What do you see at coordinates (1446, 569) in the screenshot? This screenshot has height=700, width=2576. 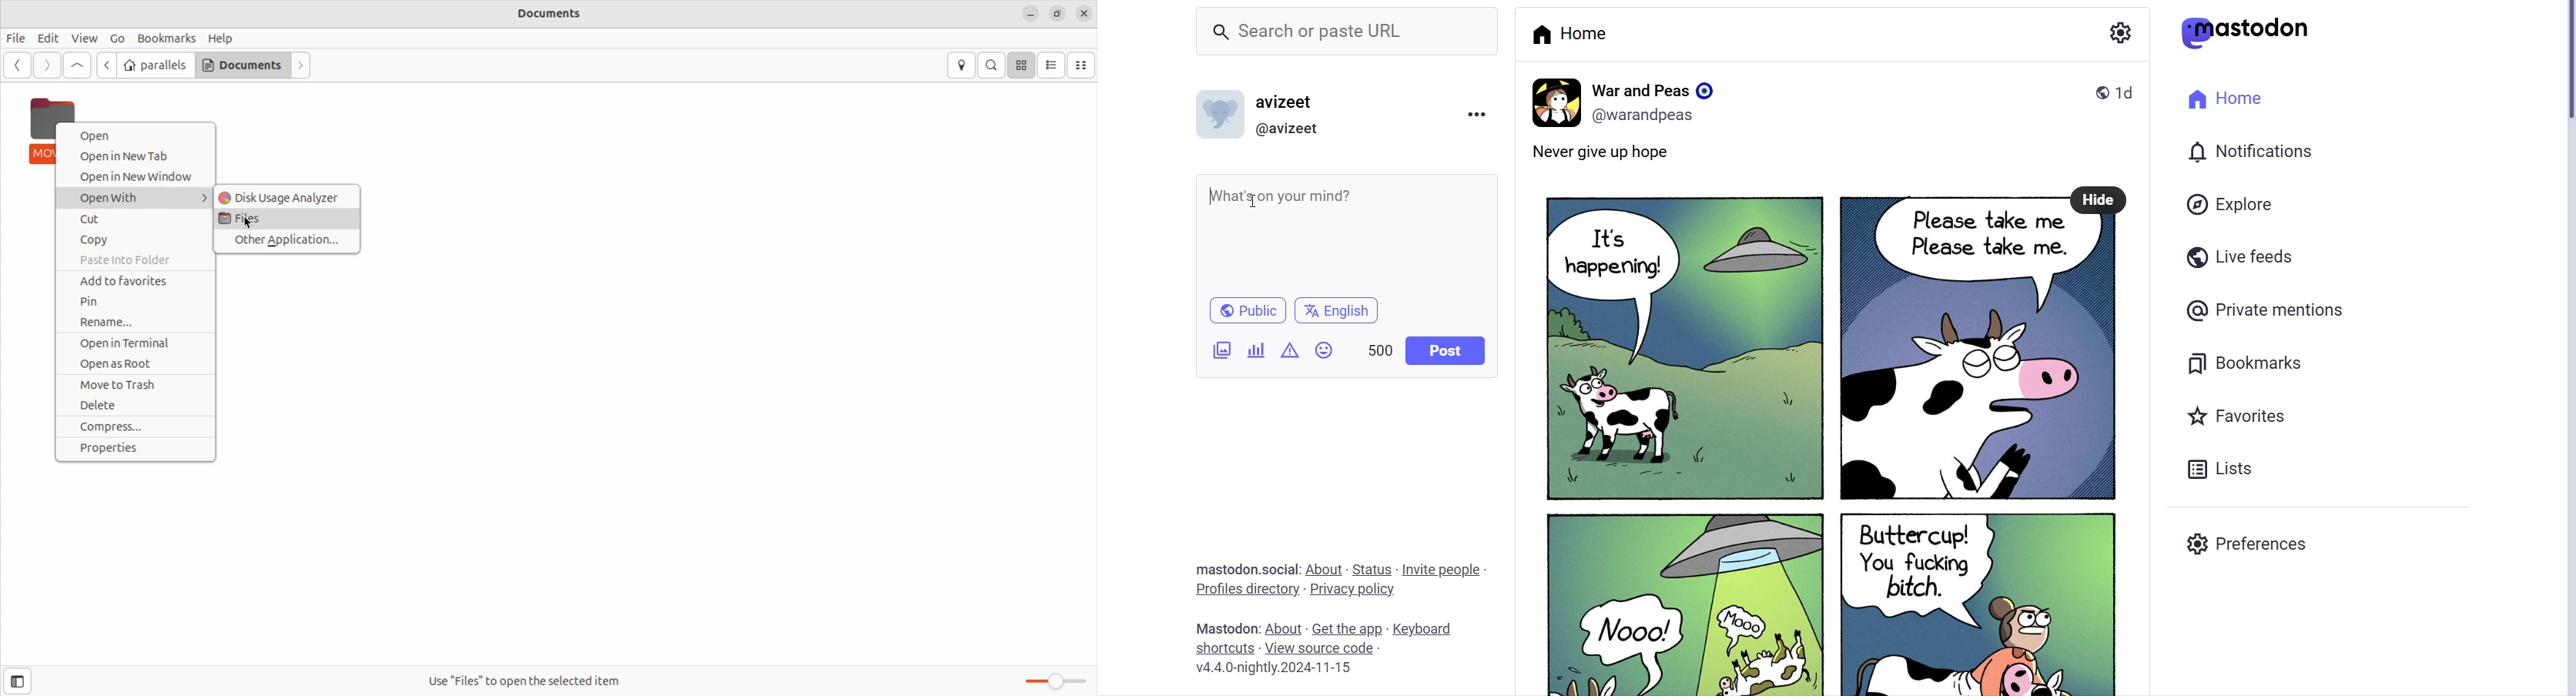 I see `Invite People` at bounding box center [1446, 569].